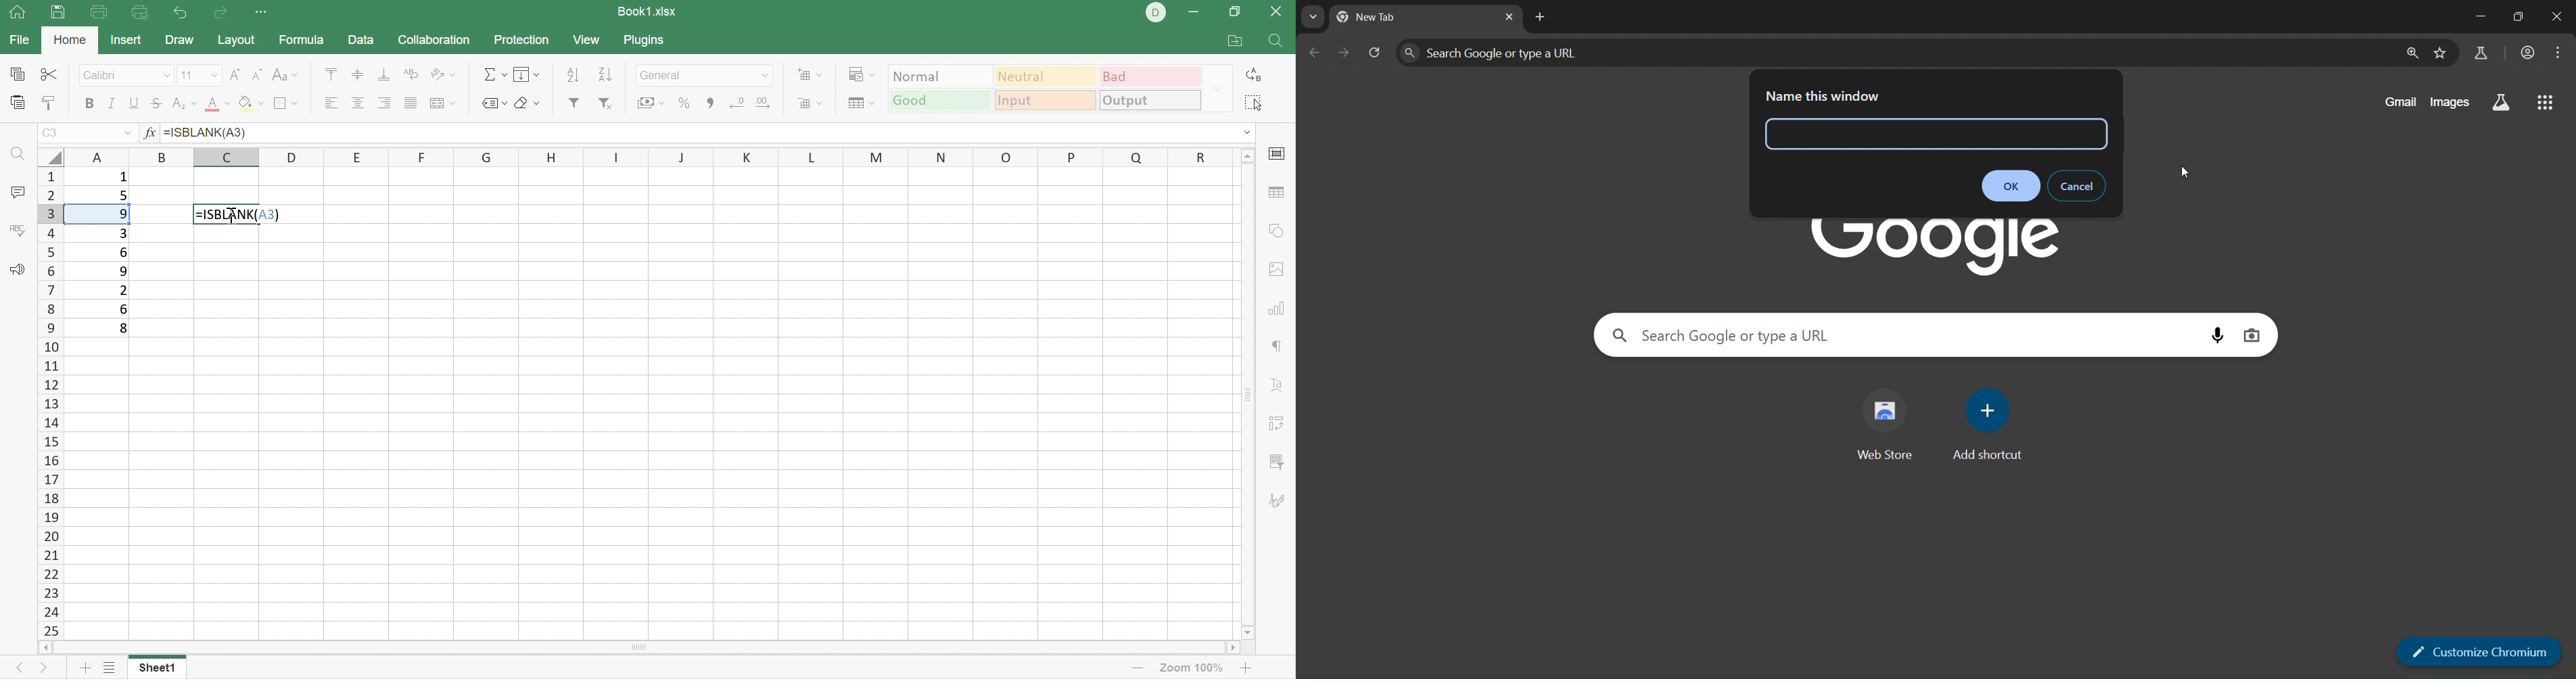  What do you see at coordinates (686, 104) in the screenshot?
I see `Percent style` at bounding box center [686, 104].